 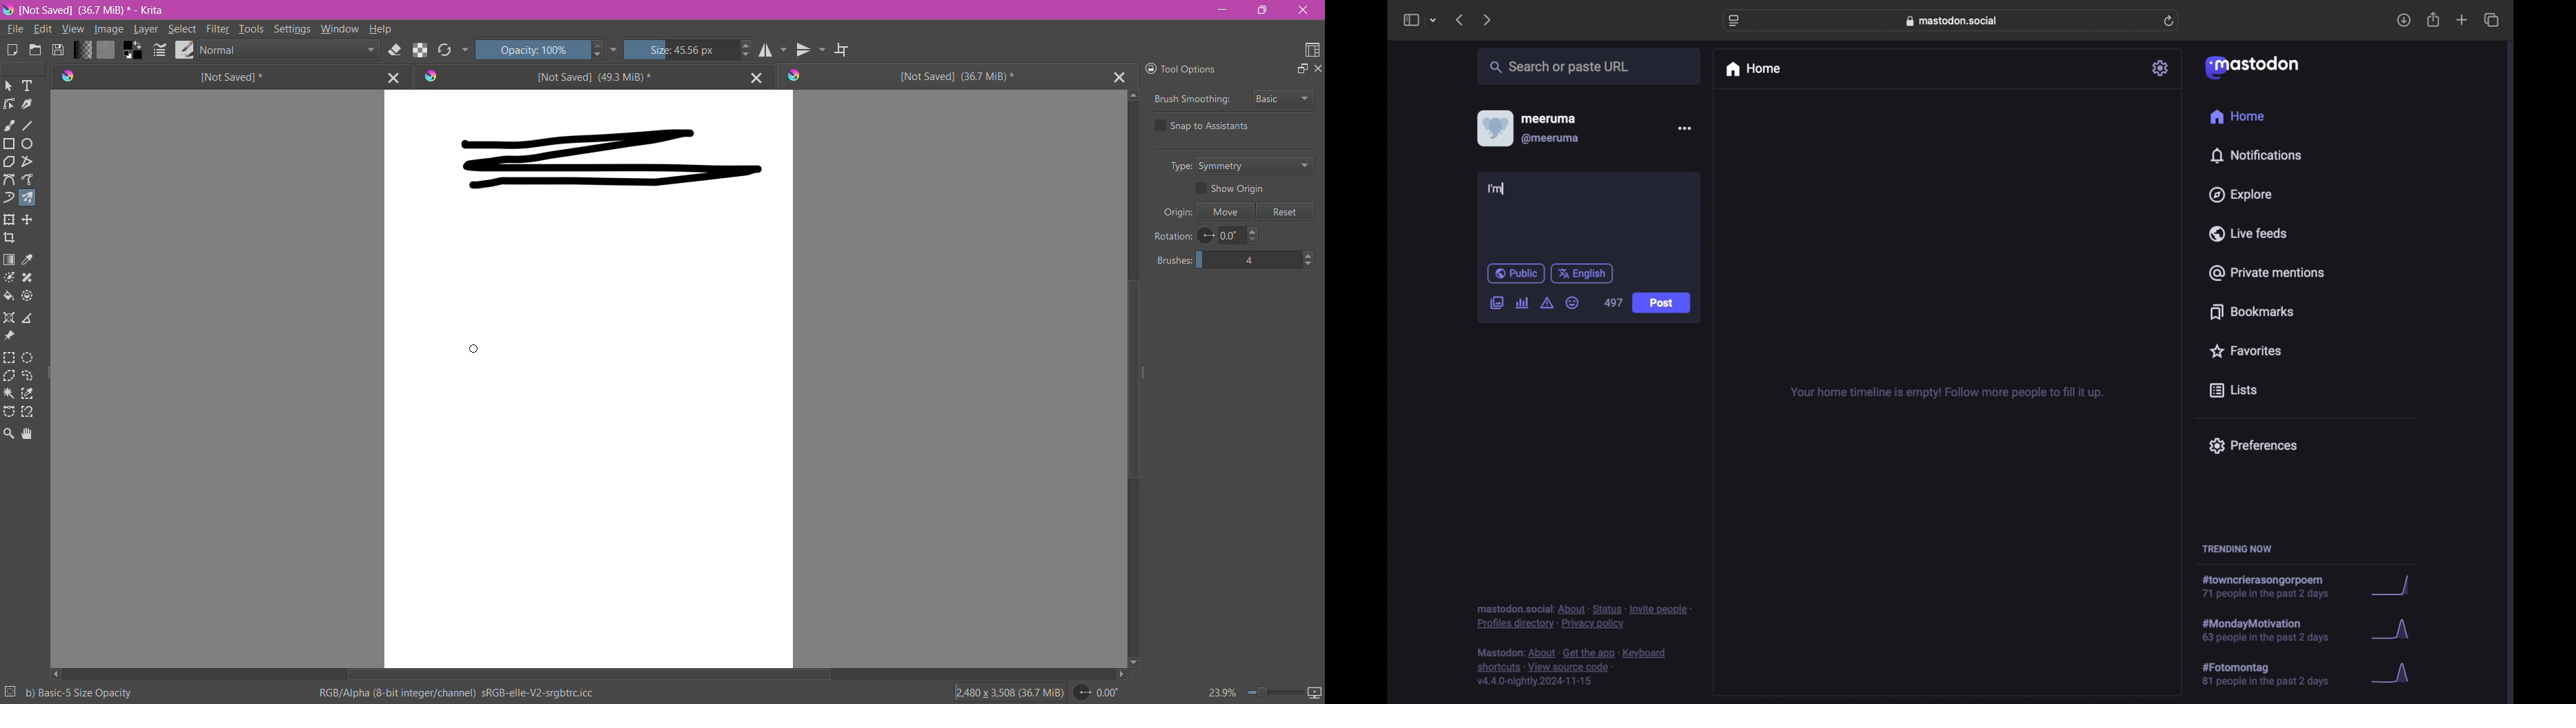 I want to click on Ellipse Tool, so click(x=29, y=144).